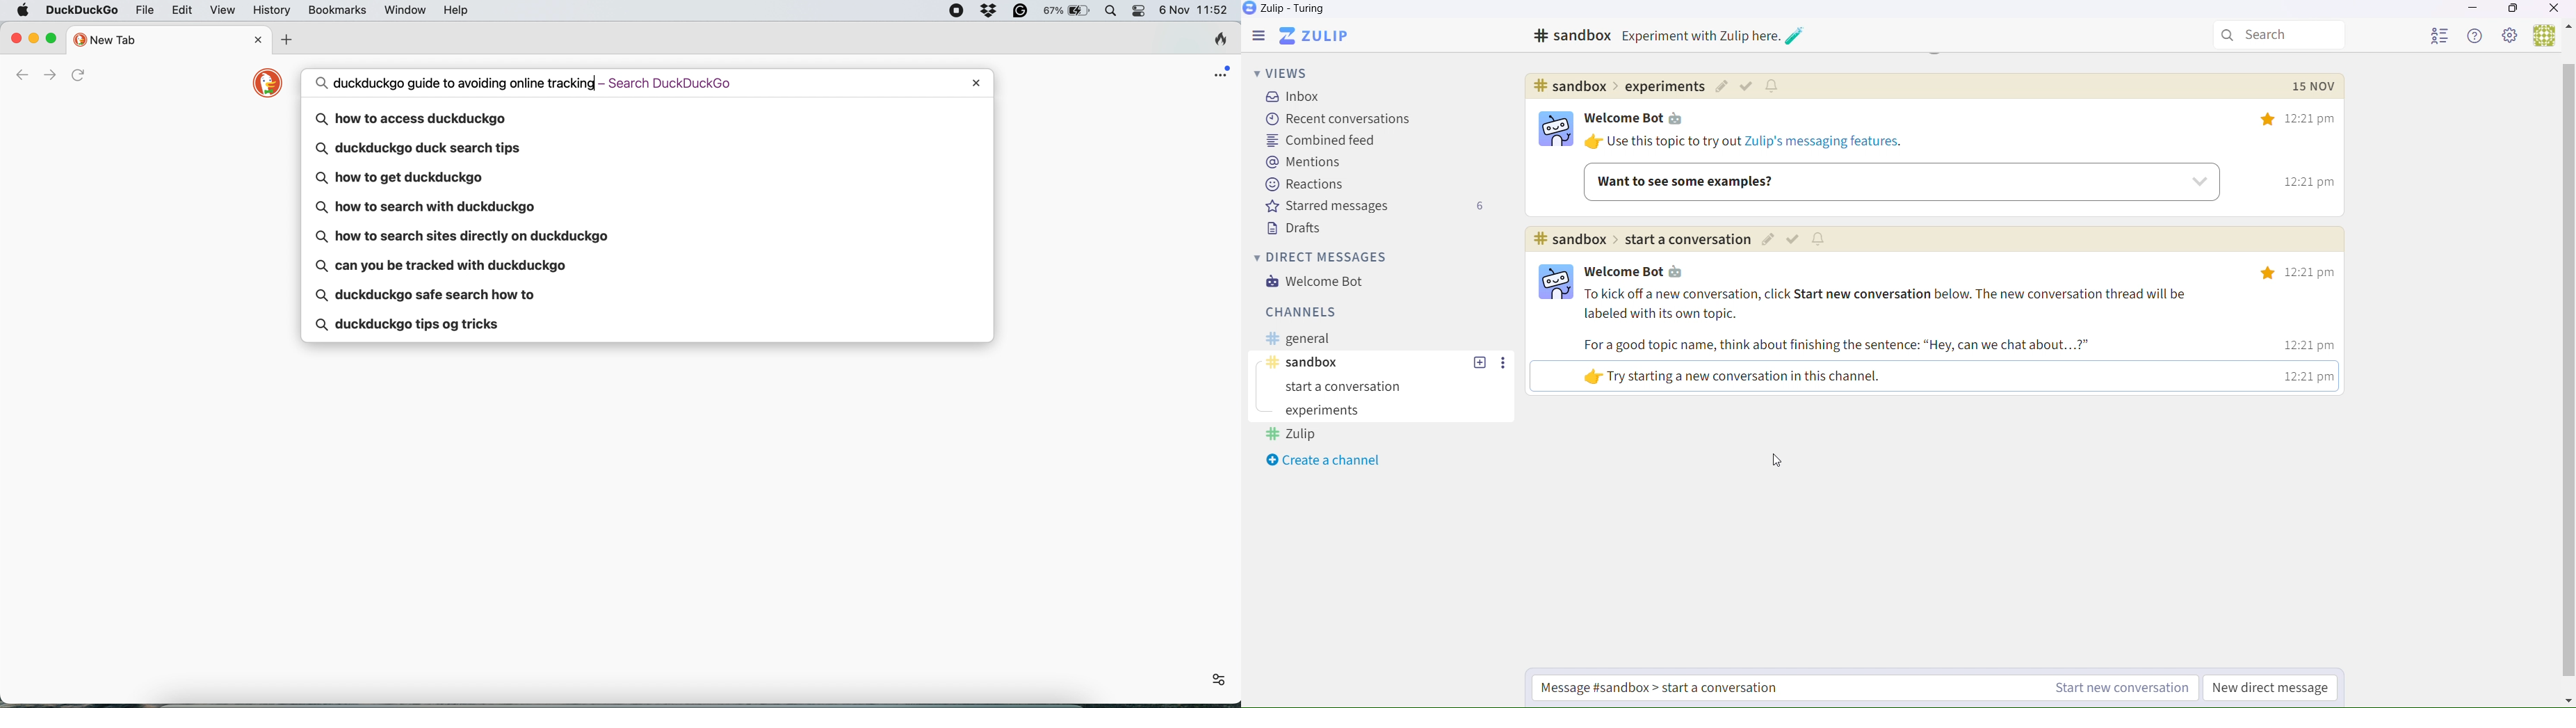  I want to click on window, so click(402, 9).